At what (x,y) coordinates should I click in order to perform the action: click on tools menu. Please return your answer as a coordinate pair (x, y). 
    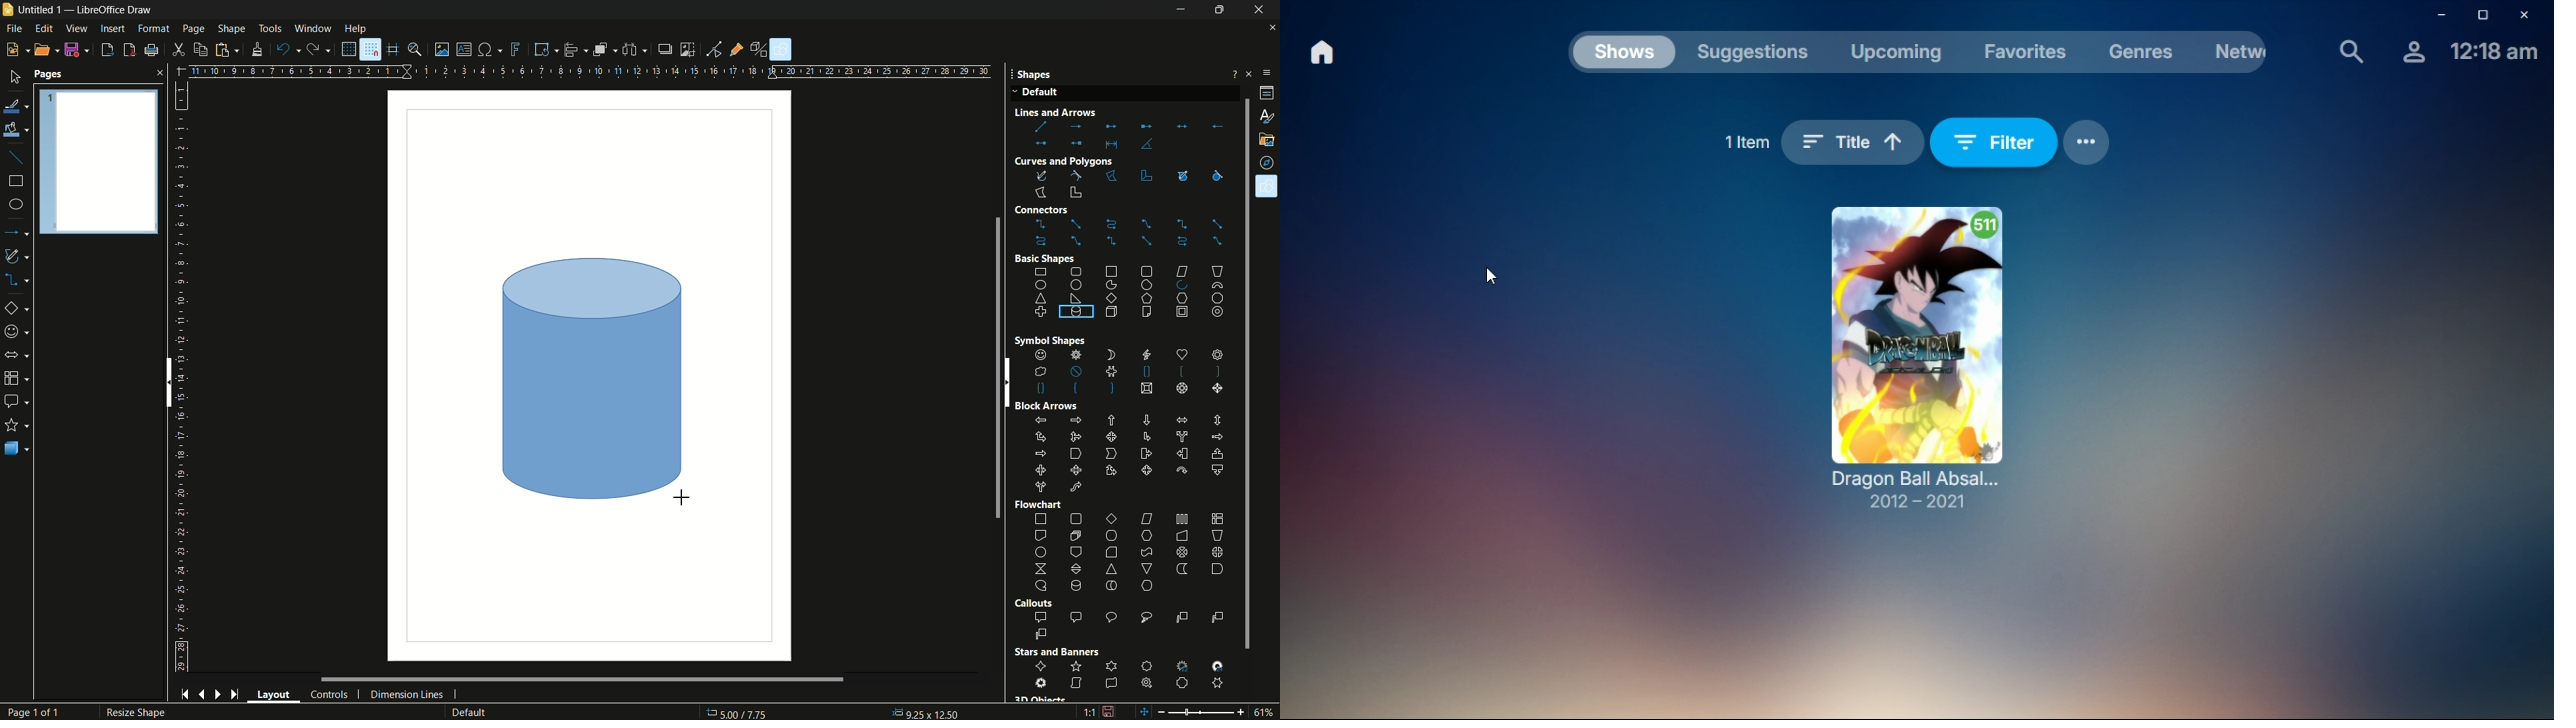
    Looking at the image, I should click on (270, 29).